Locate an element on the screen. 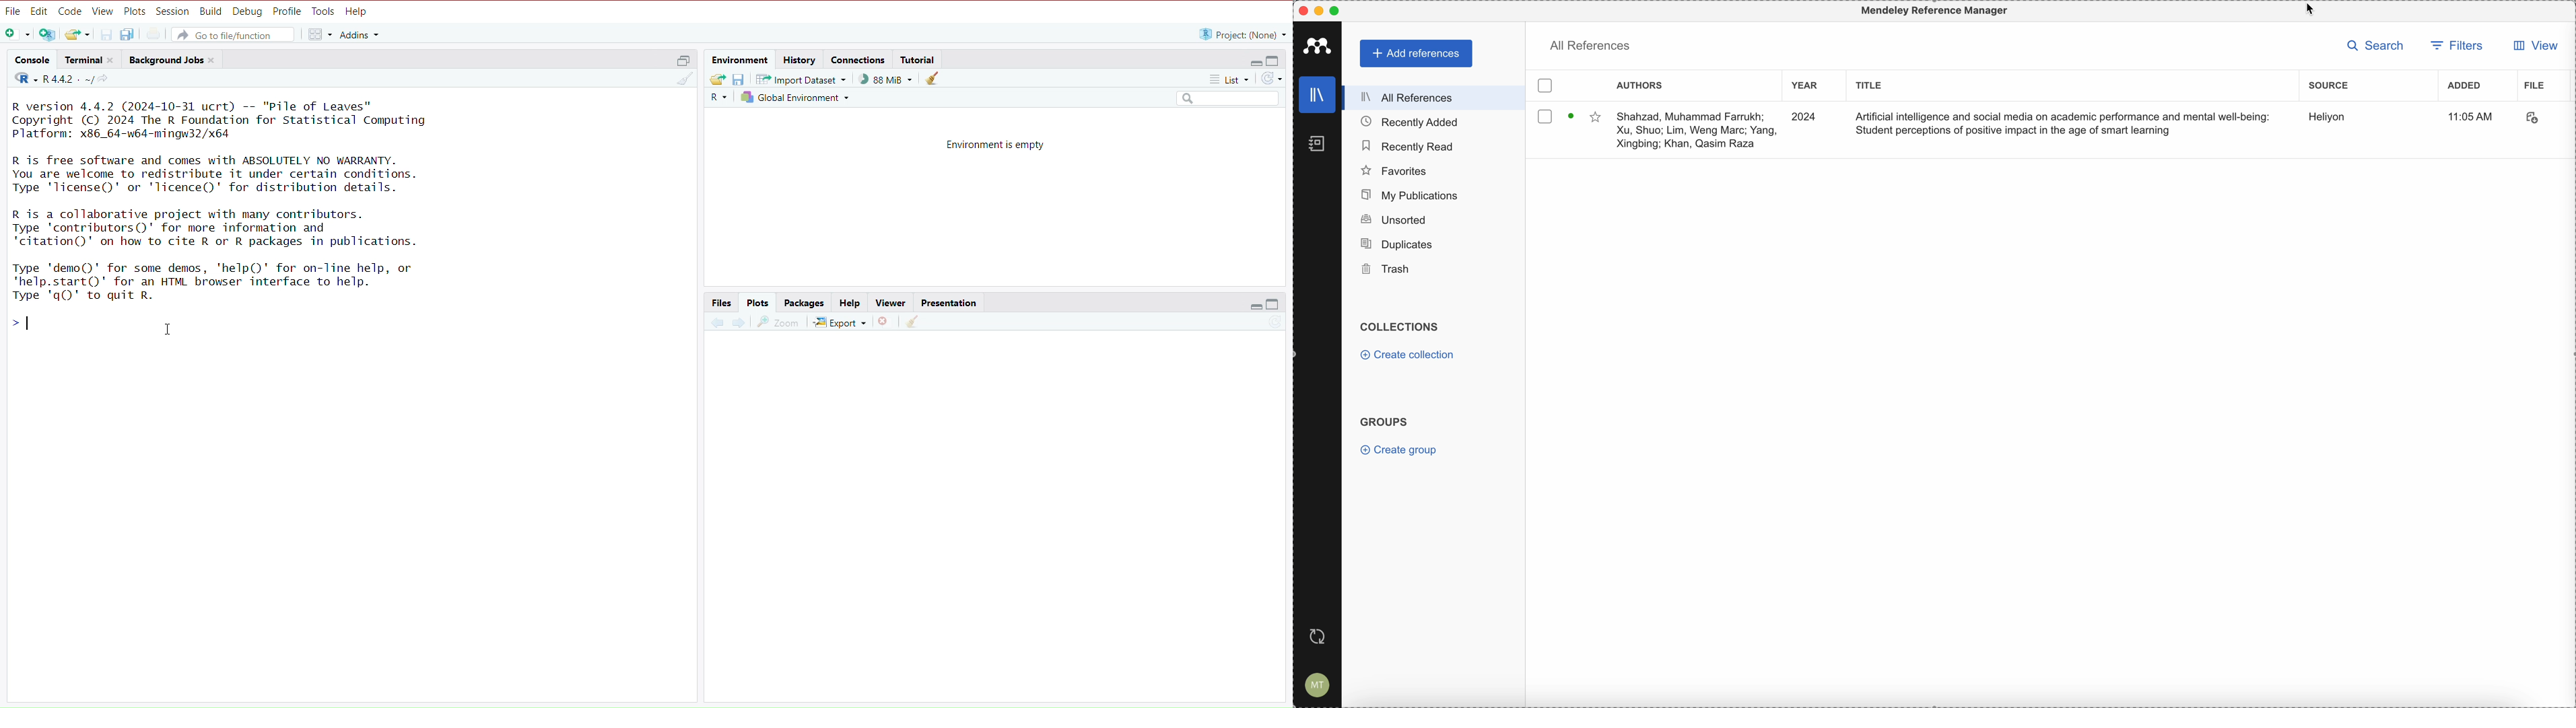 The width and height of the screenshot is (2576, 728). Plots is located at coordinates (757, 302).